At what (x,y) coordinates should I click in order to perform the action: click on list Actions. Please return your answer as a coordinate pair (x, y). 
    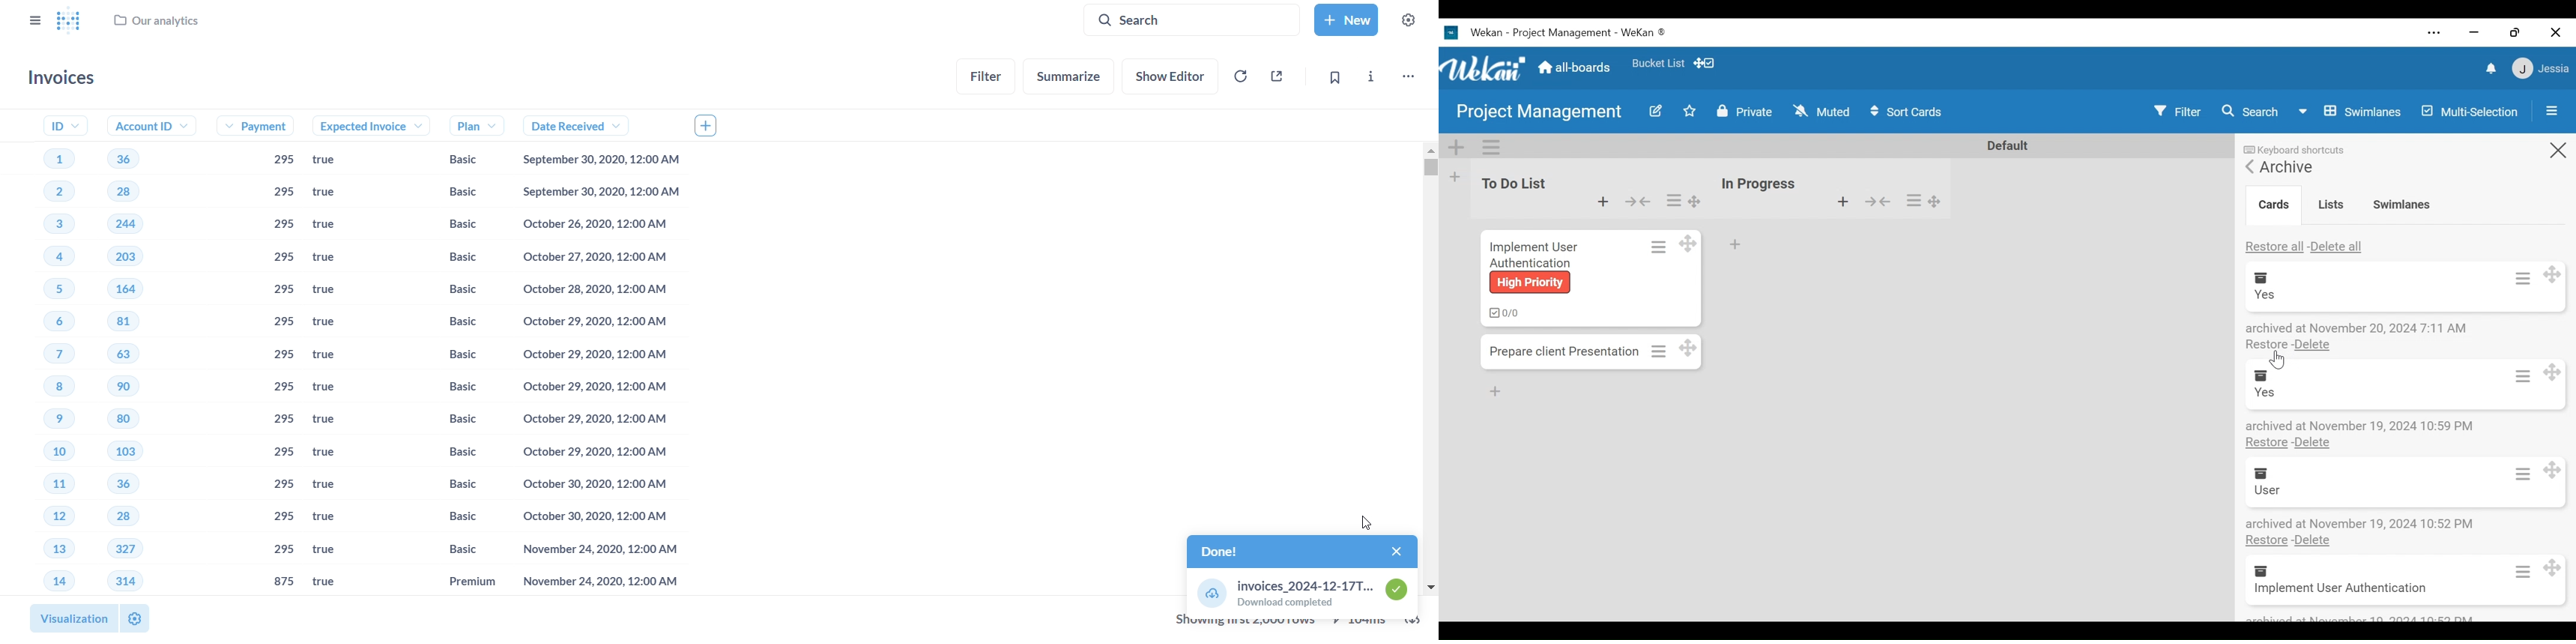
    Looking at the image, I should click on (1914, 199).